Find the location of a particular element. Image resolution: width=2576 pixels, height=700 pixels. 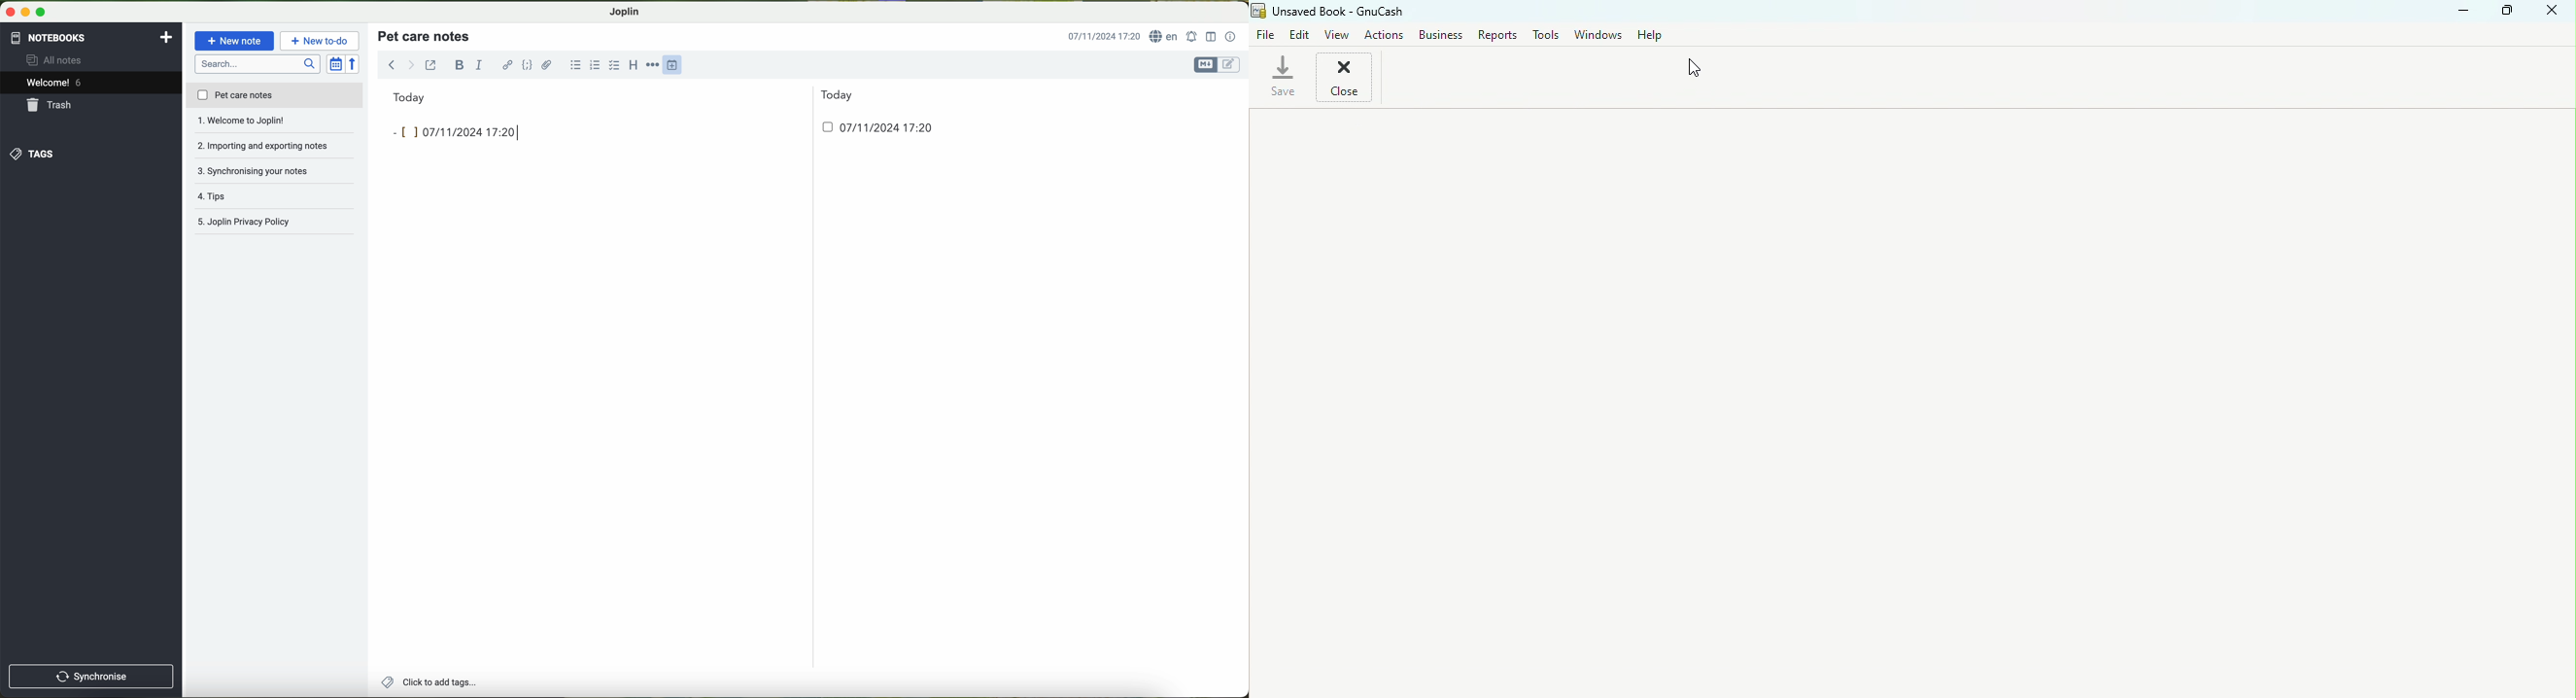

pet care notes file is located at coordinates (274, 96).